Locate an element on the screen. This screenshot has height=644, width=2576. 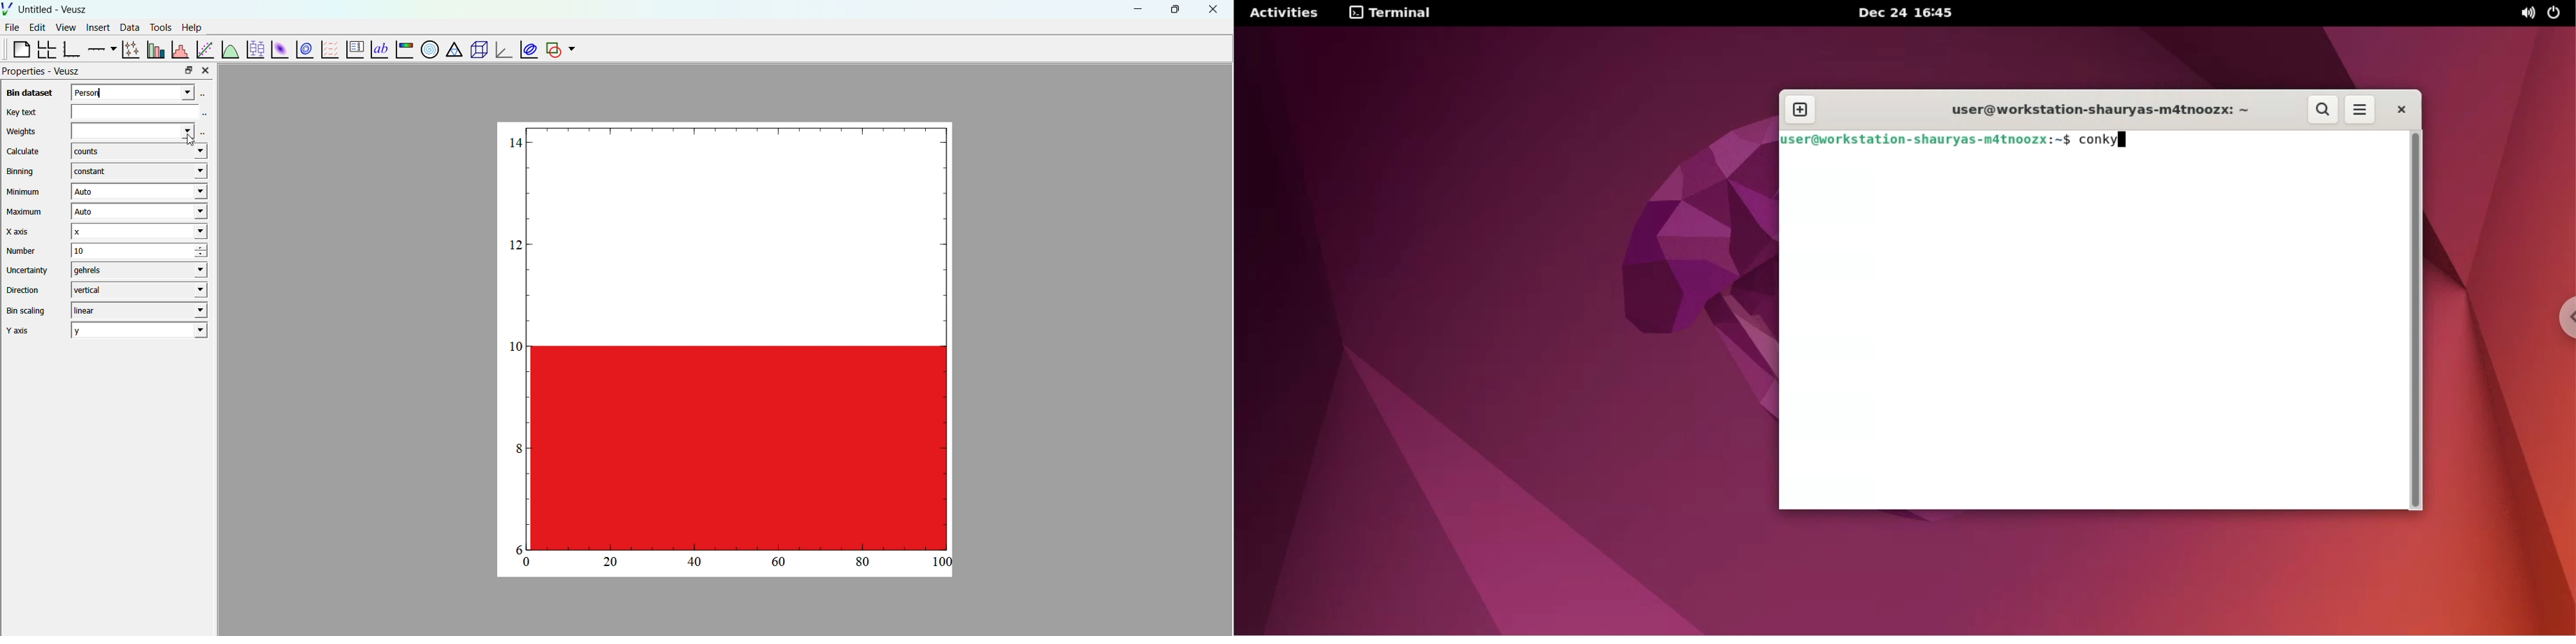
Bin Dataset is located at coordinates (28, 93).